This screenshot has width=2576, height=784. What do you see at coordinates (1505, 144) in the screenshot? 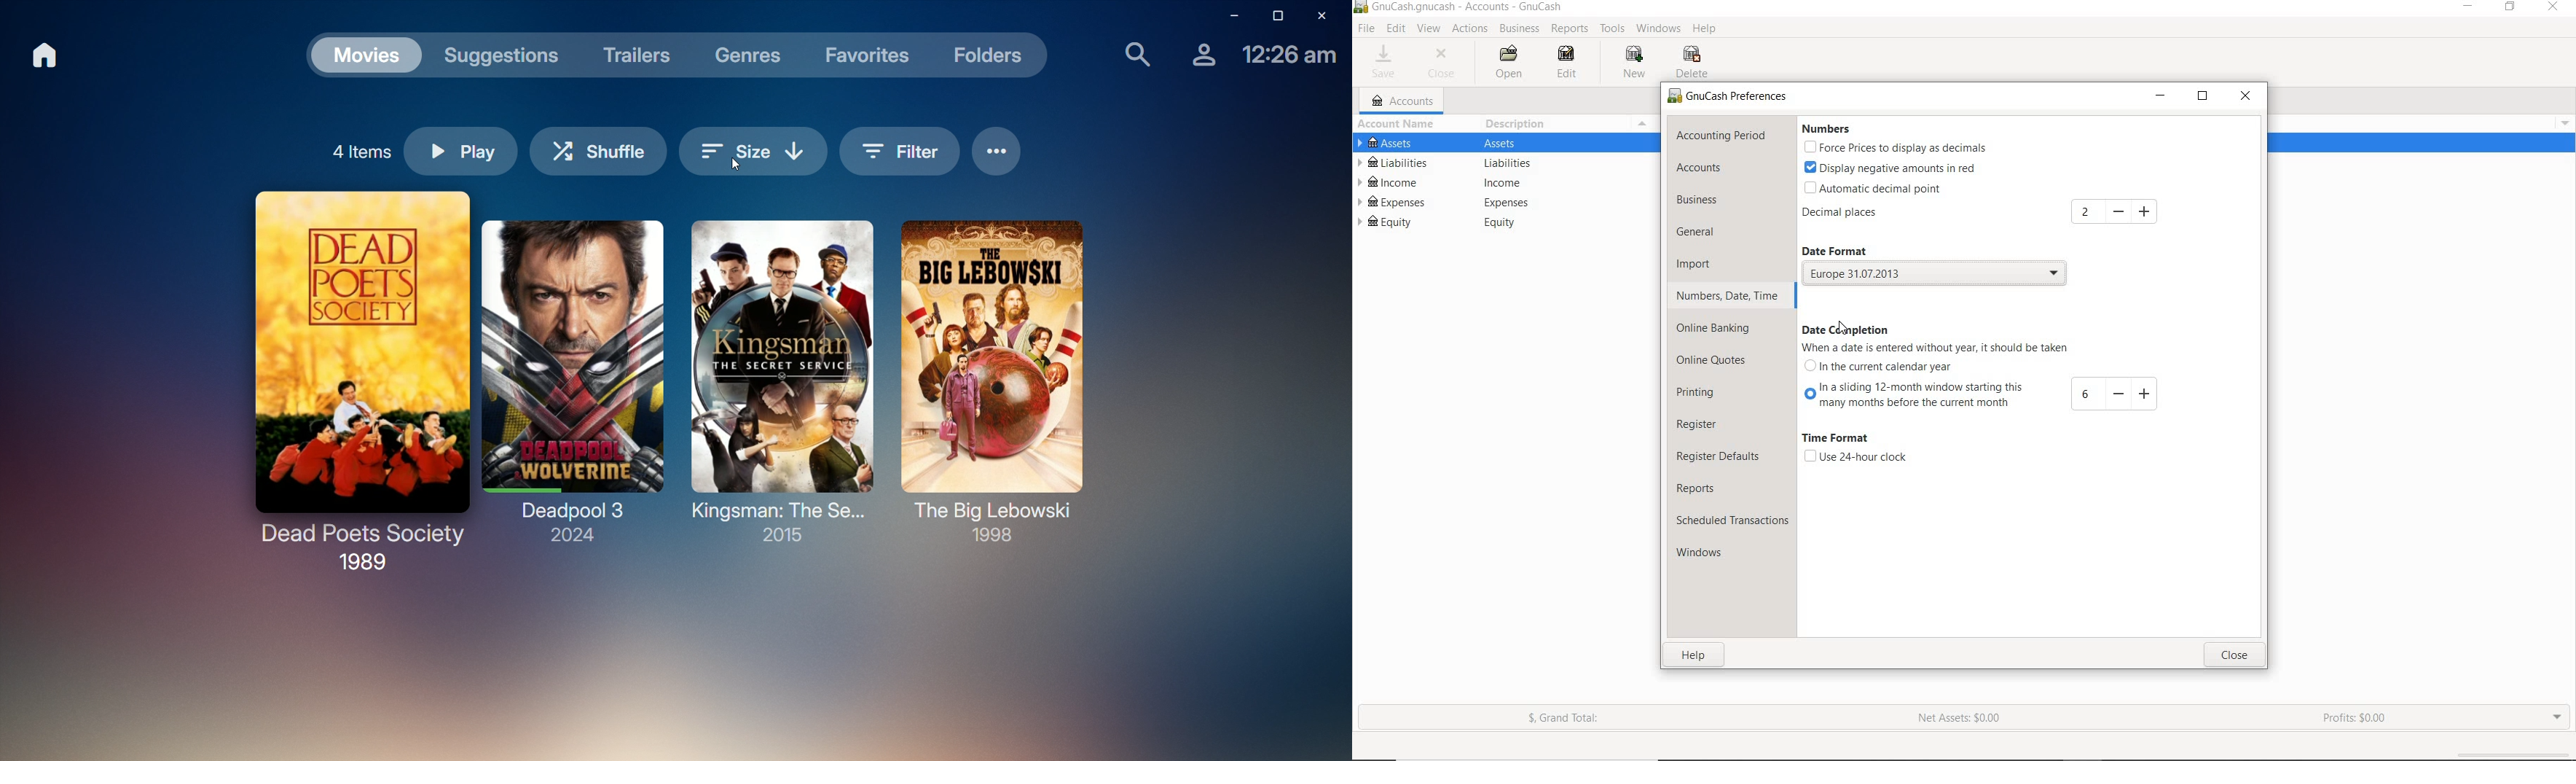
I see `ASSETS` at bounding box center [1505, 144].